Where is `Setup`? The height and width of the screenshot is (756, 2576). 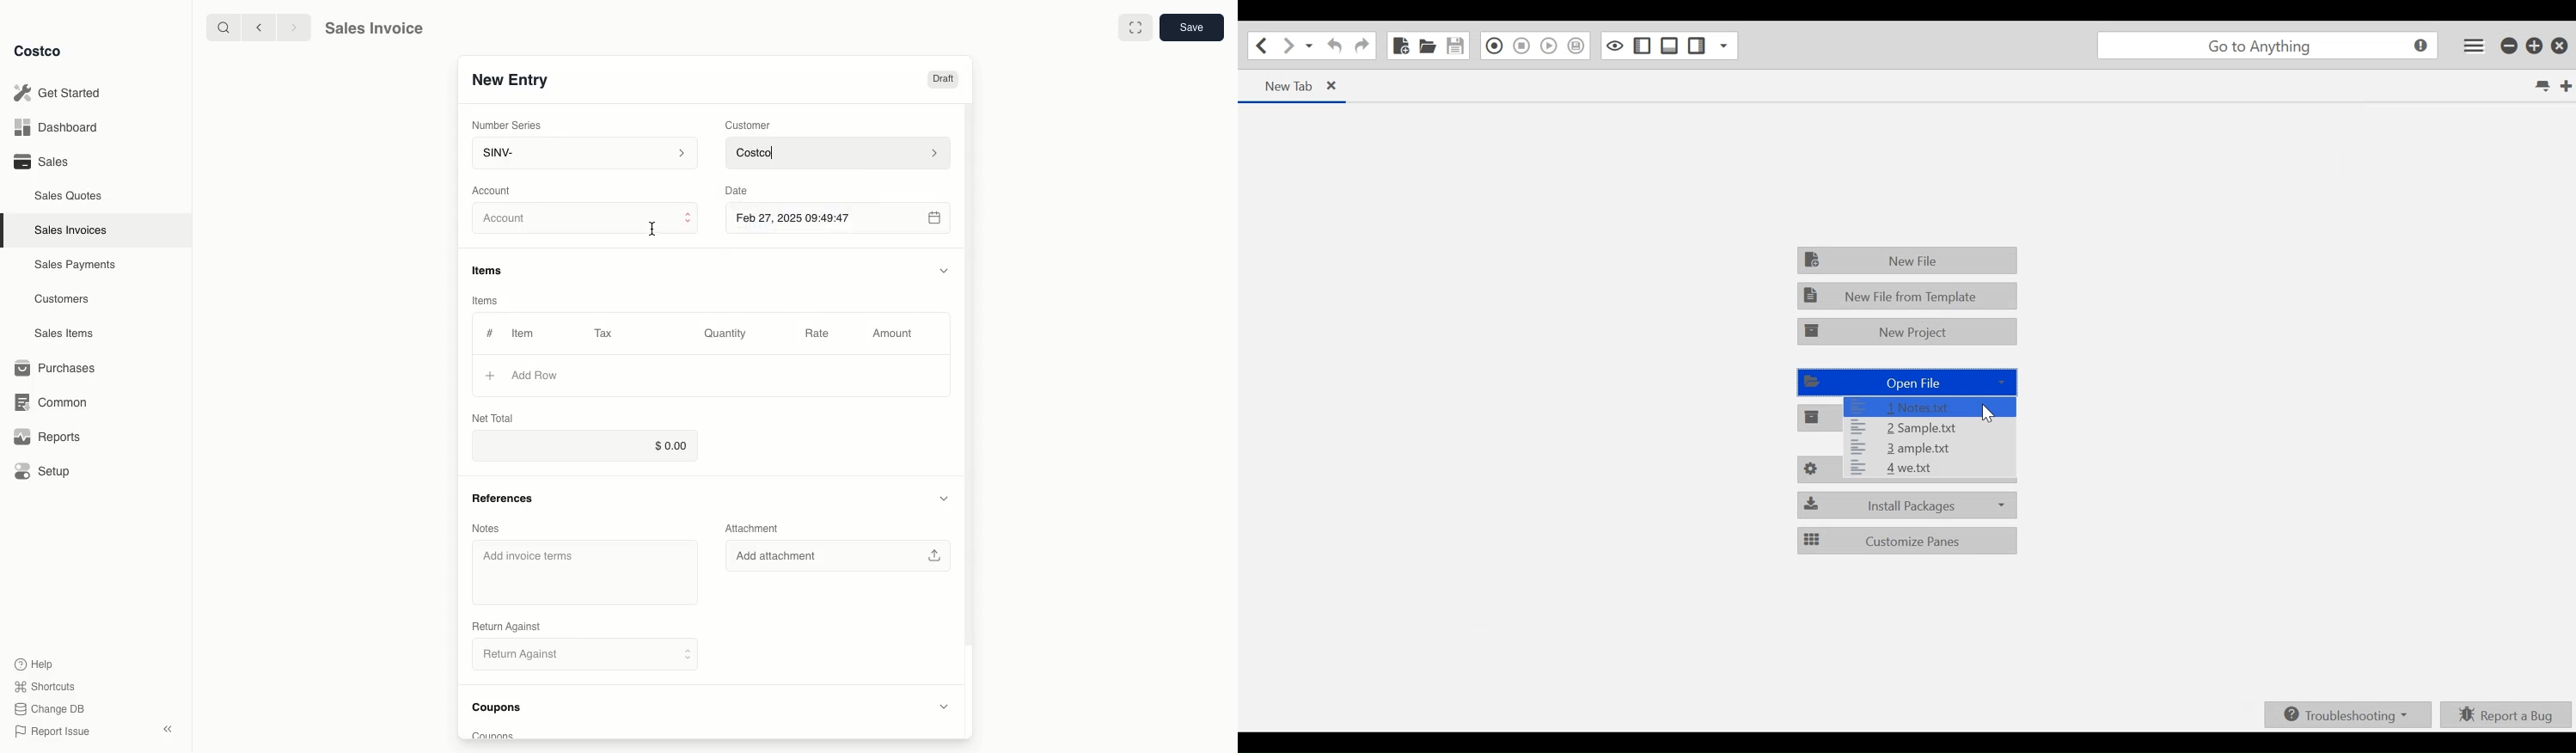
Setup is located at coordinates (44, 473).